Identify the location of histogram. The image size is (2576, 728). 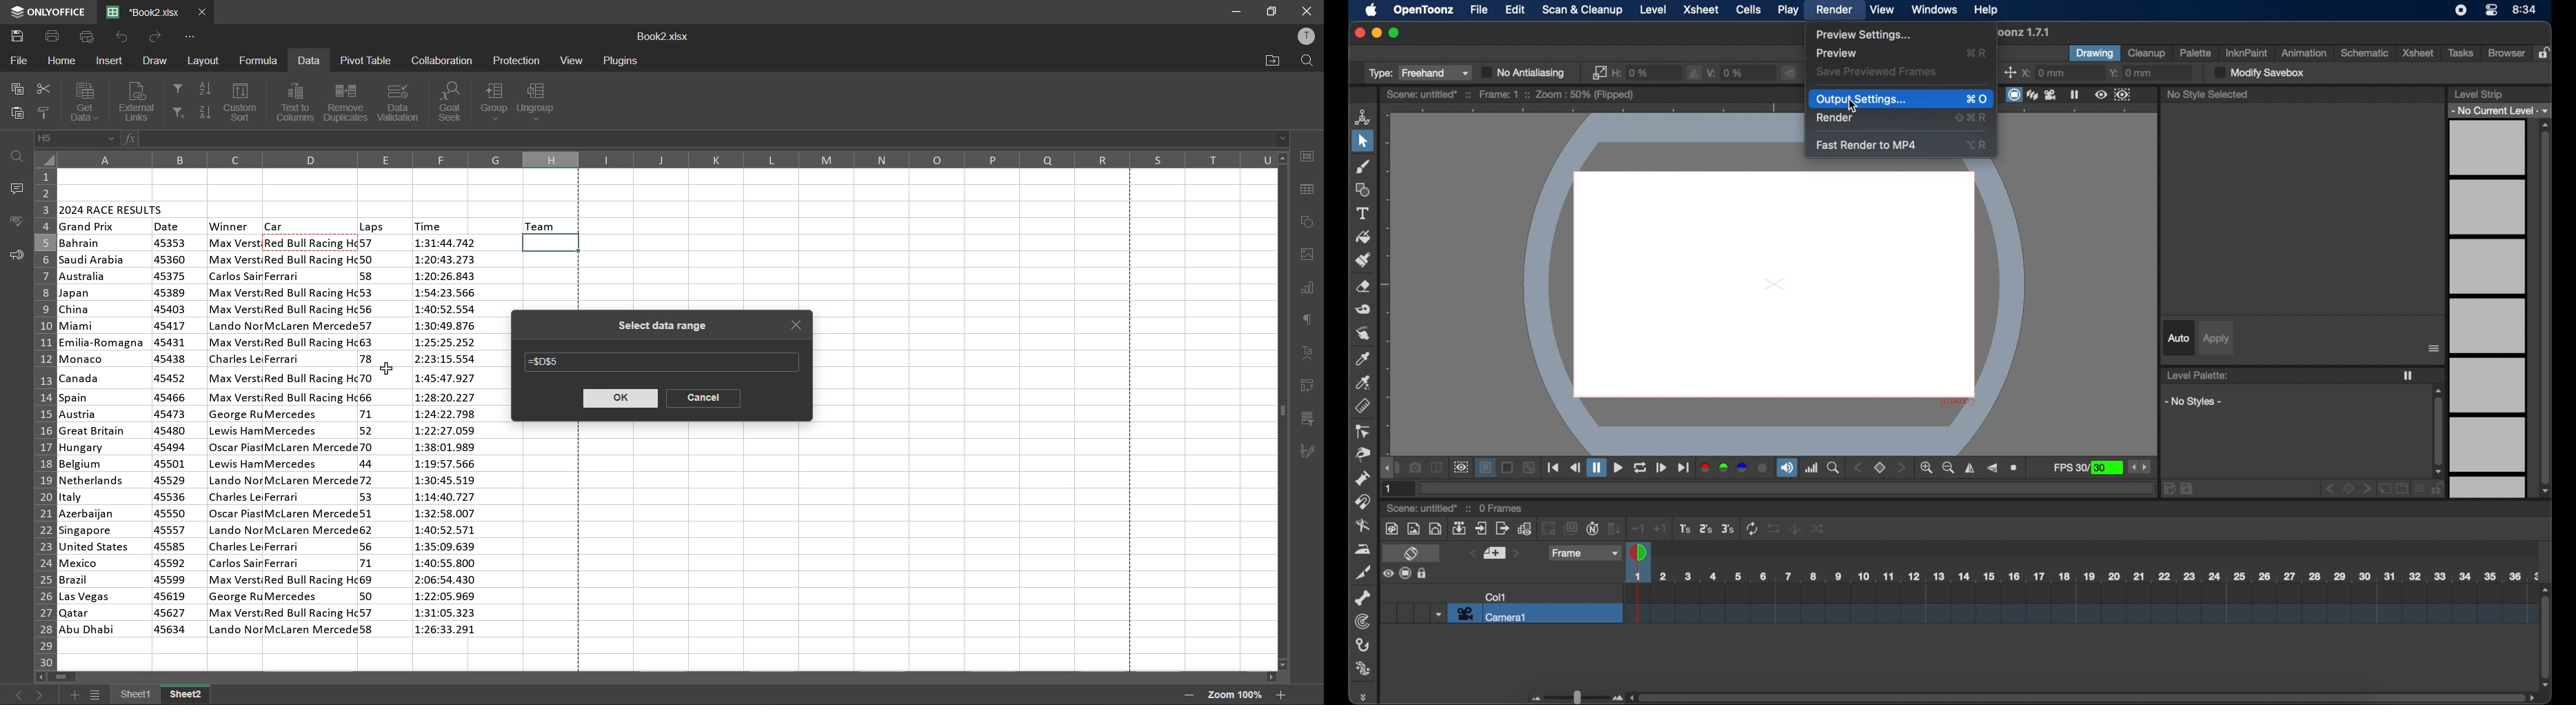
(1812, 467).